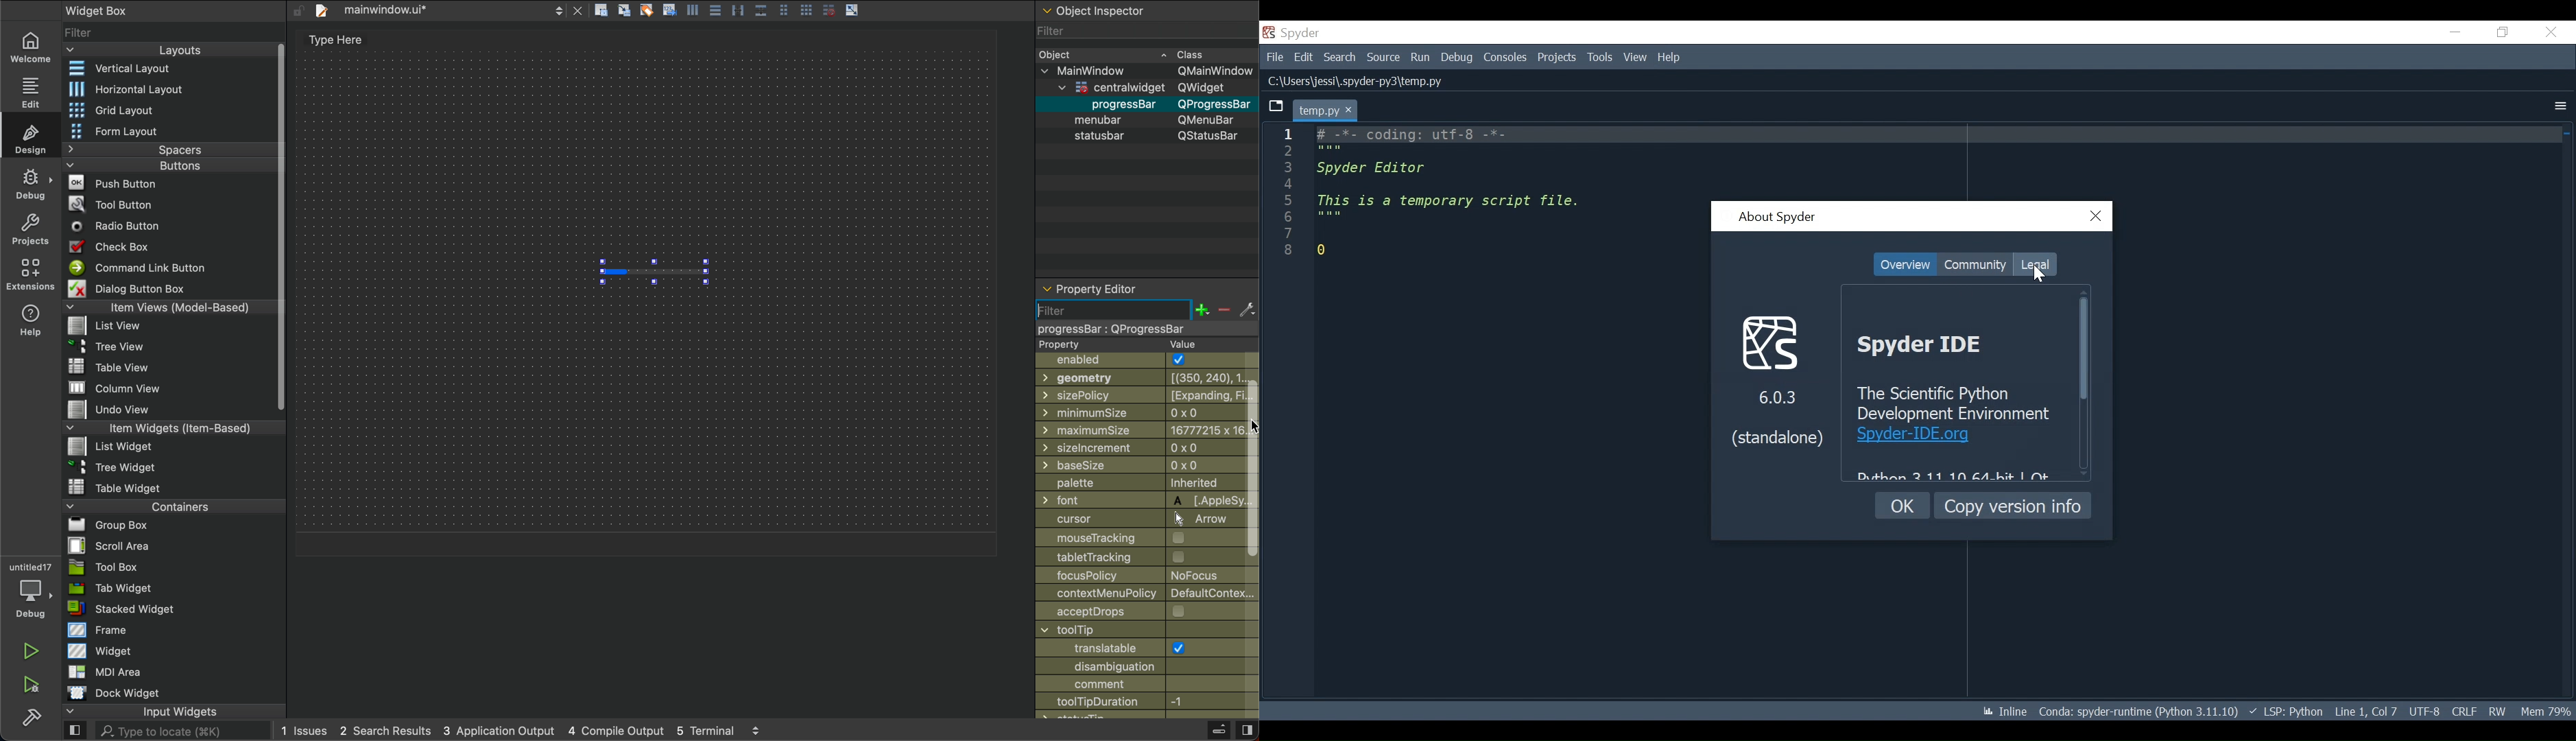 The height and width of the screenshot is (756, 2576). What do you see at coordinates (1147, 667) in the screenshot?
I see `Disambiguating ` at bounding box center [1147, 667].